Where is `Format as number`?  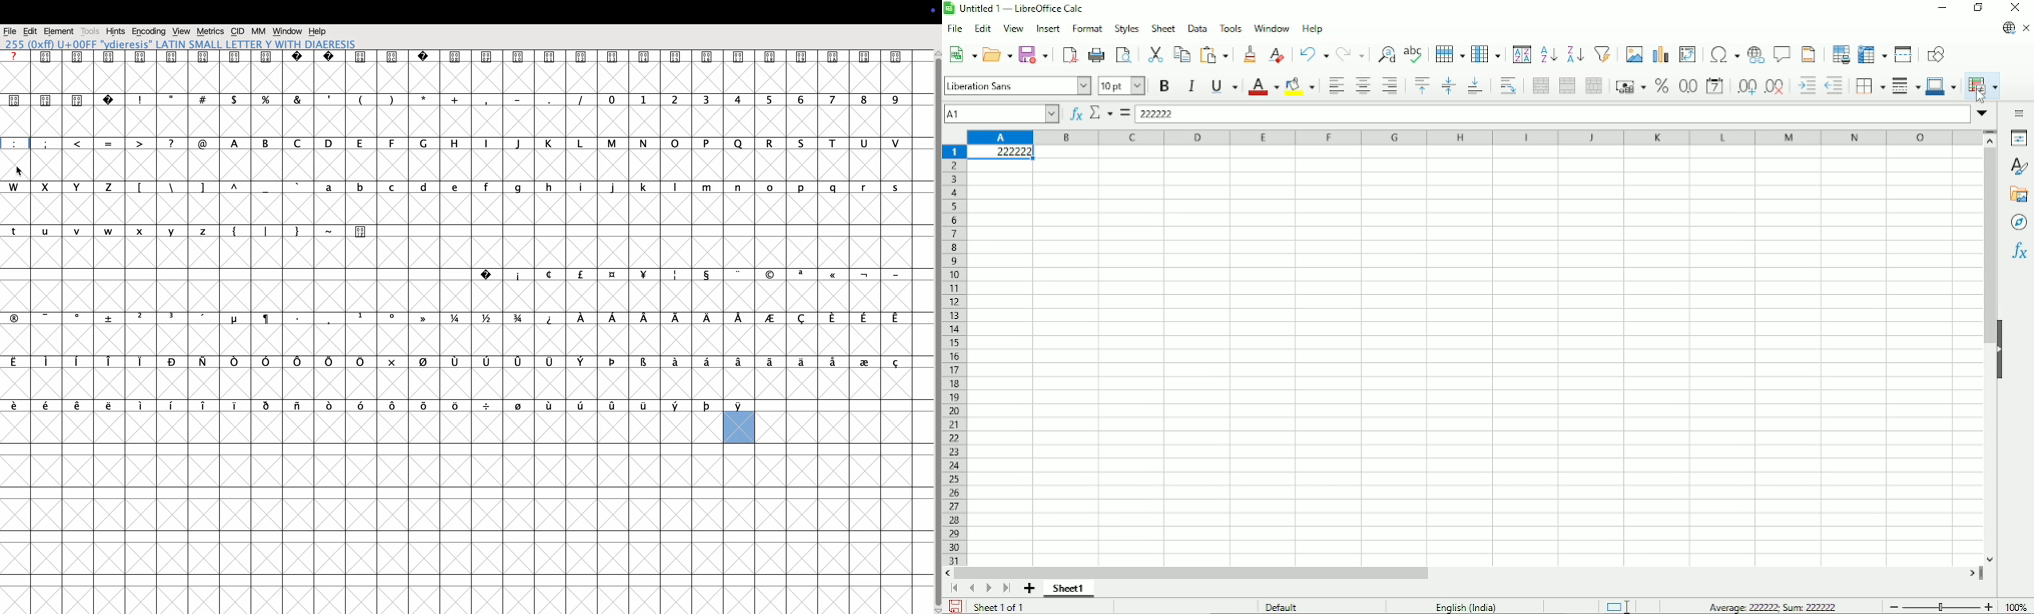 Format as number is located at coordinates (1687, 87).